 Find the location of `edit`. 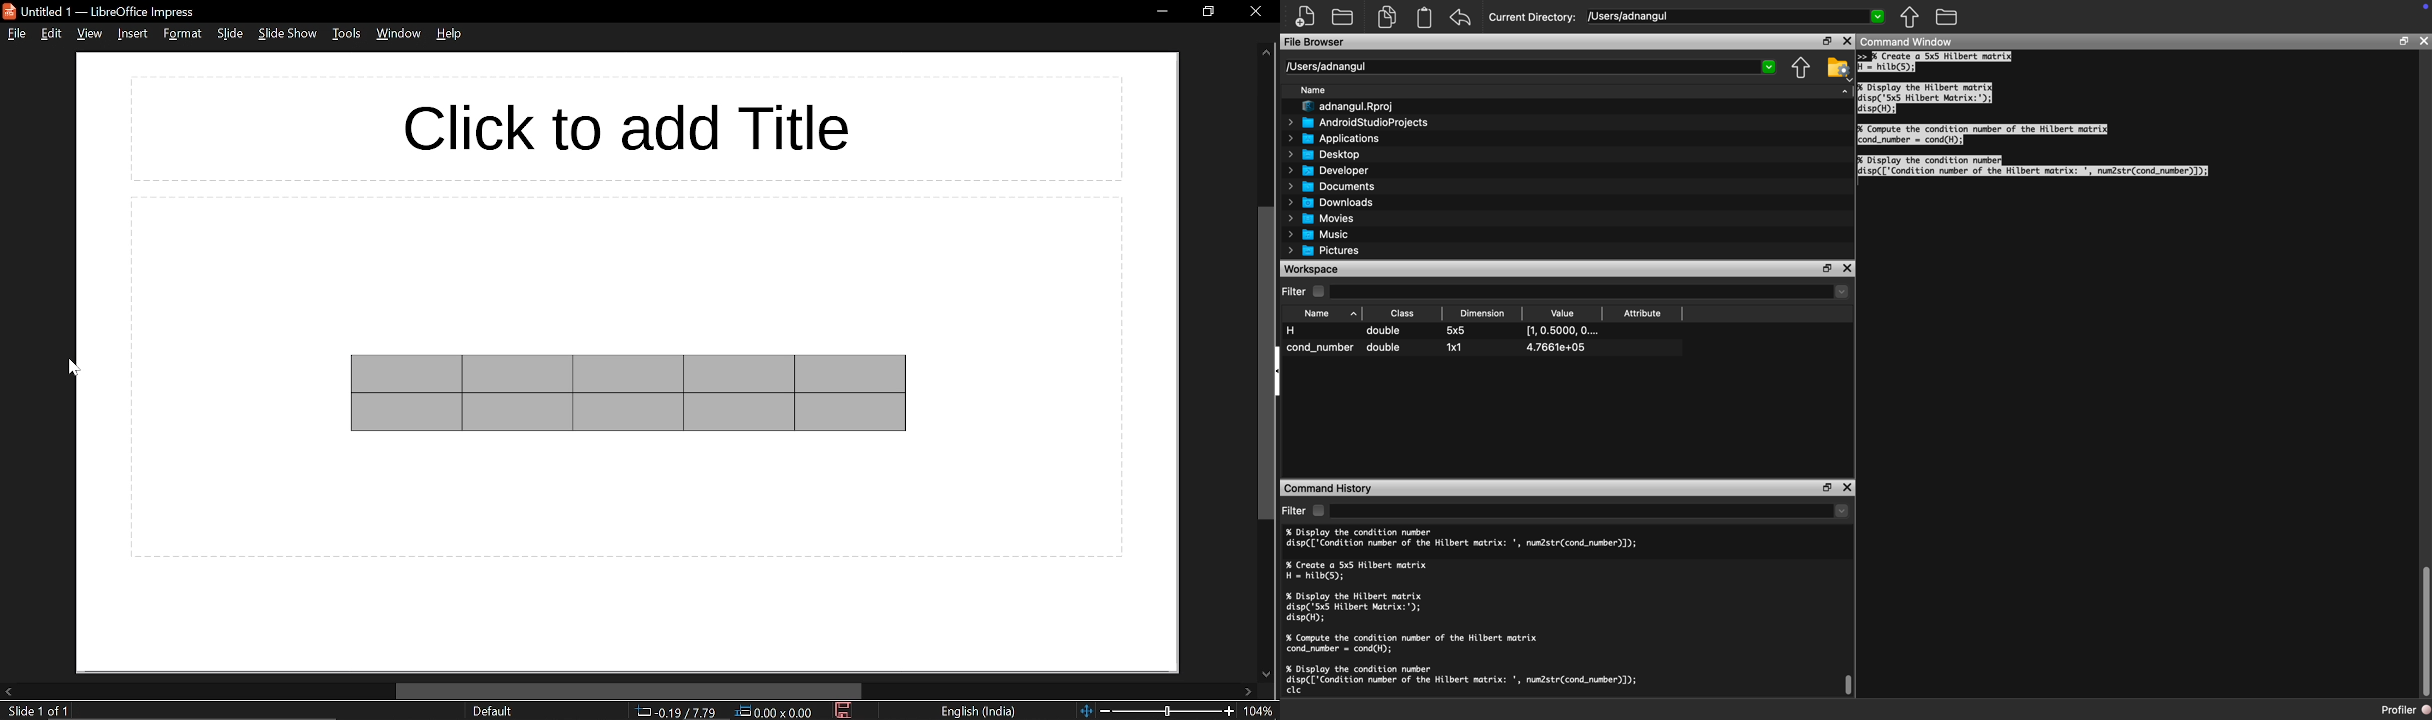

edit is located at coordinates (53, 33).